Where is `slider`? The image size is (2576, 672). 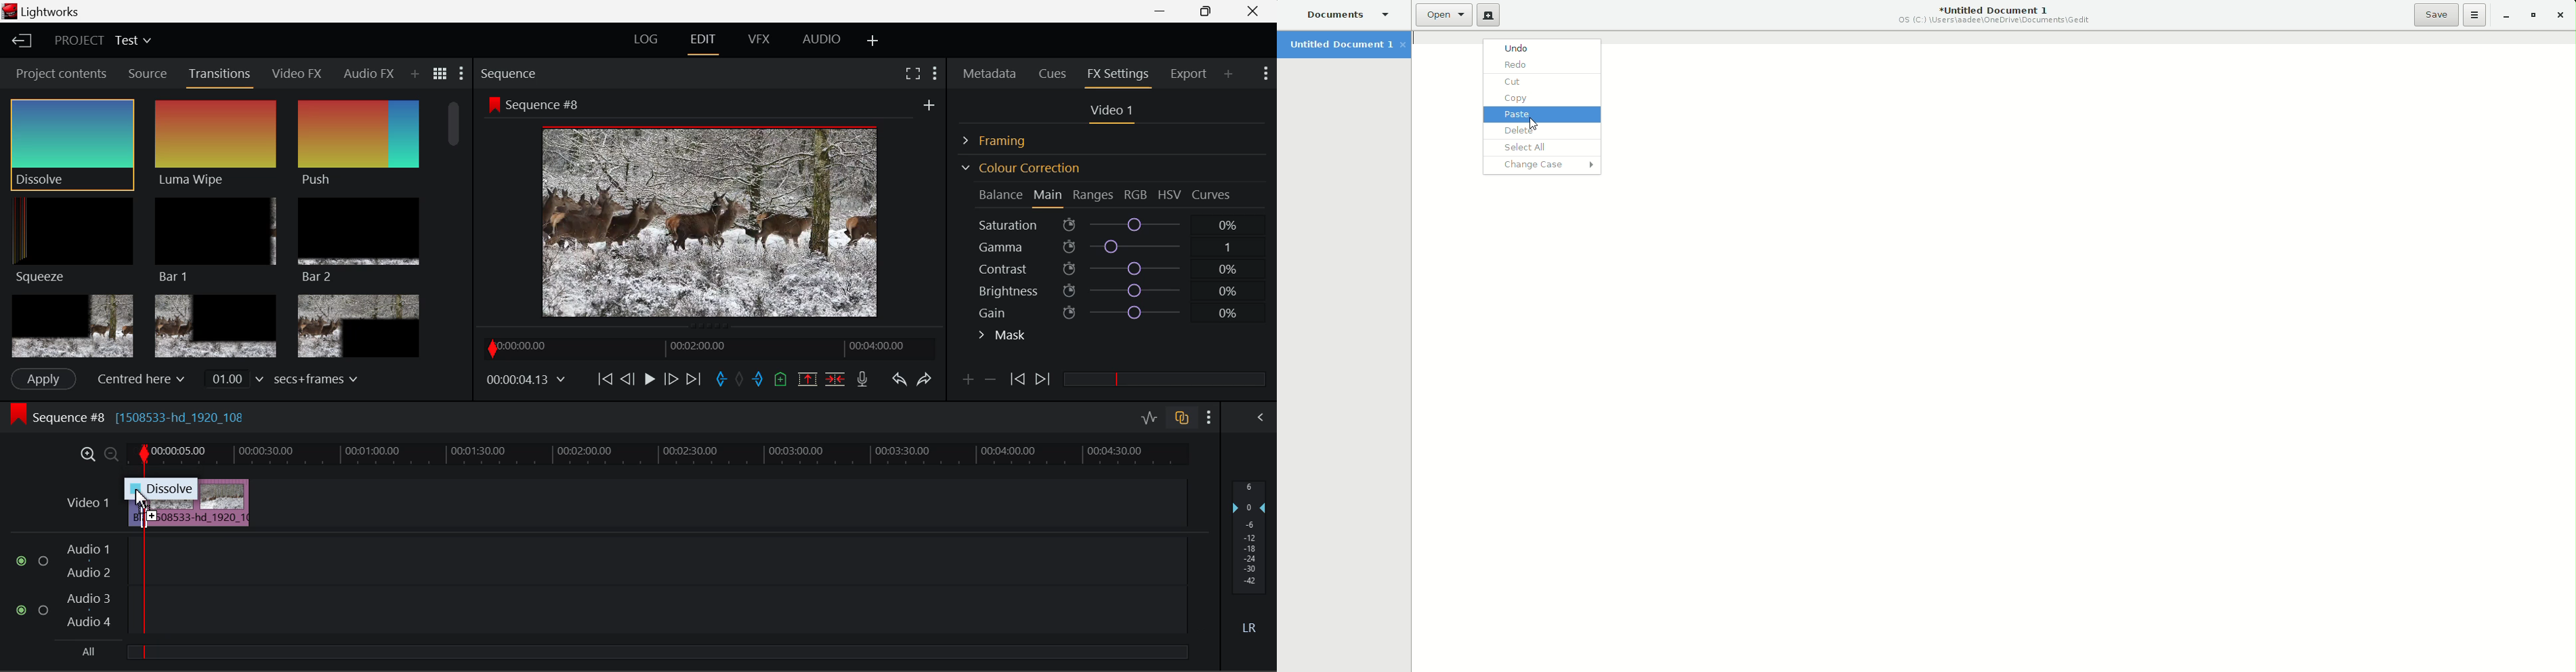 slider is located at coordinates (1164, 379).